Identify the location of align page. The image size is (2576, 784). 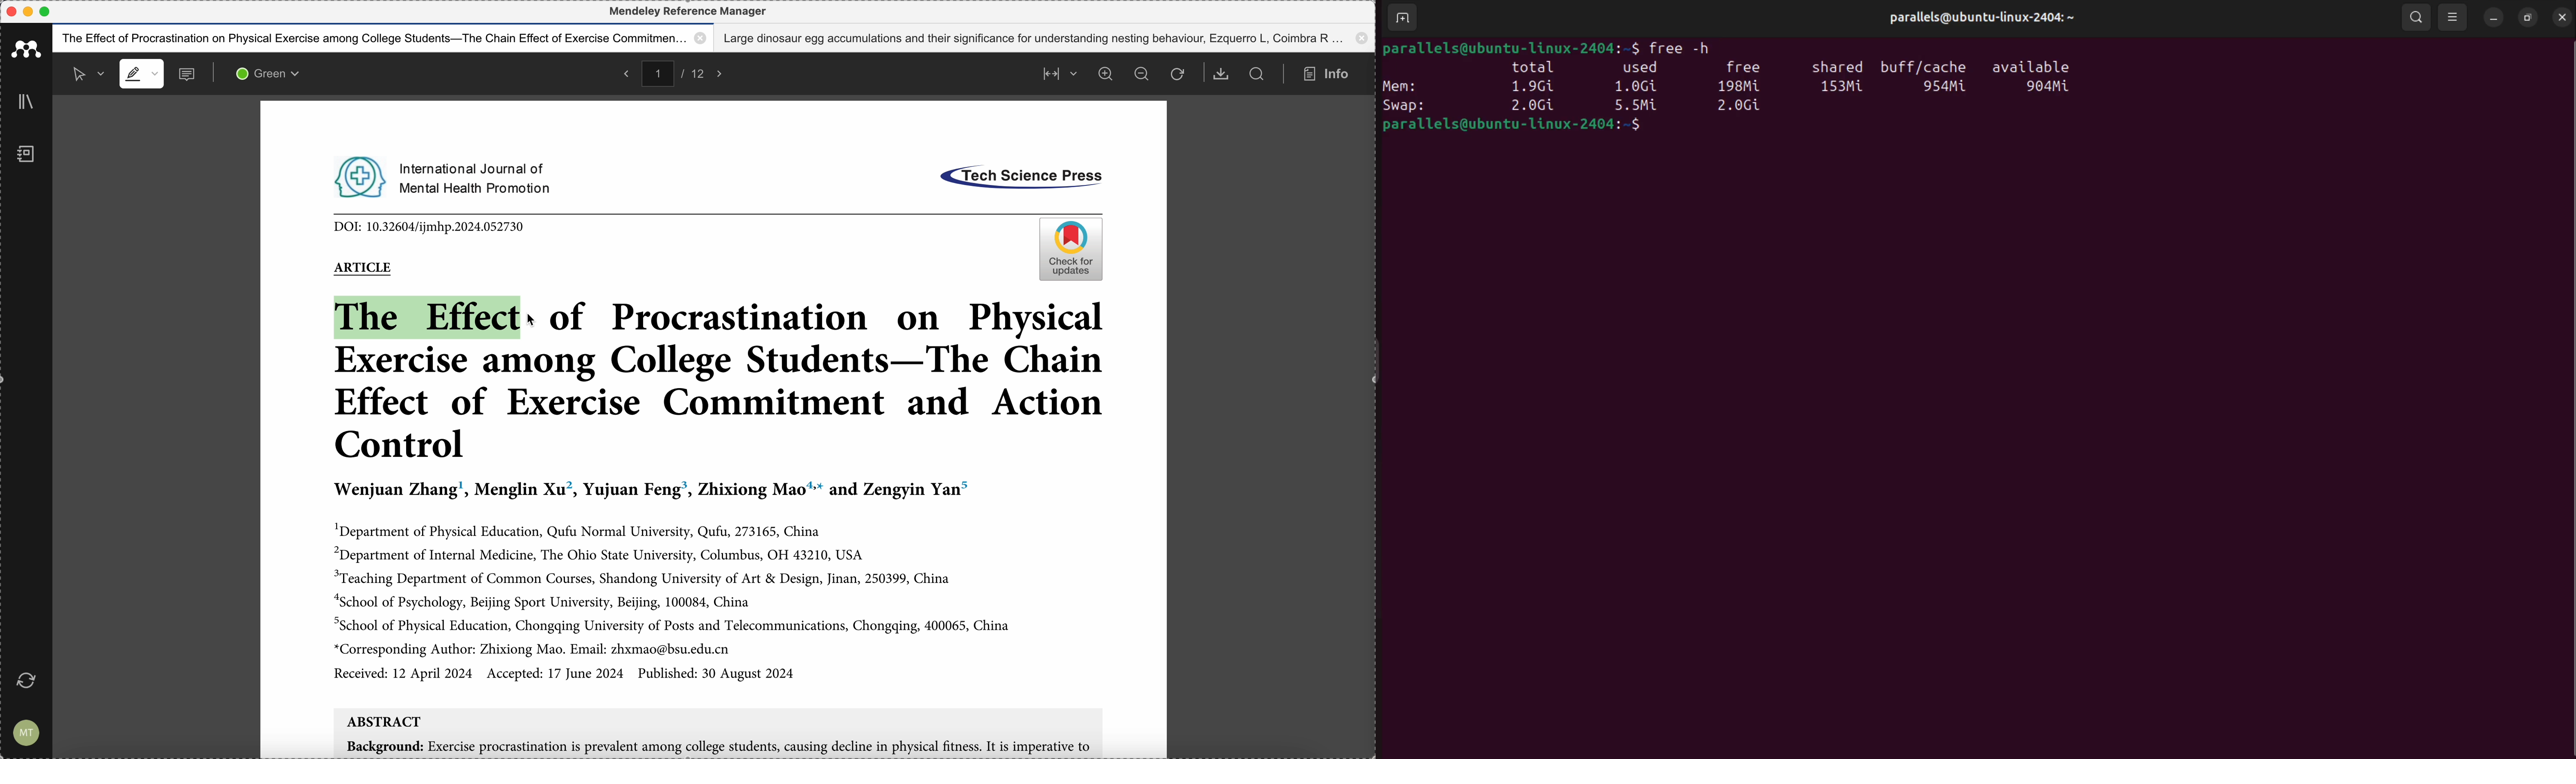
(1057, 73).